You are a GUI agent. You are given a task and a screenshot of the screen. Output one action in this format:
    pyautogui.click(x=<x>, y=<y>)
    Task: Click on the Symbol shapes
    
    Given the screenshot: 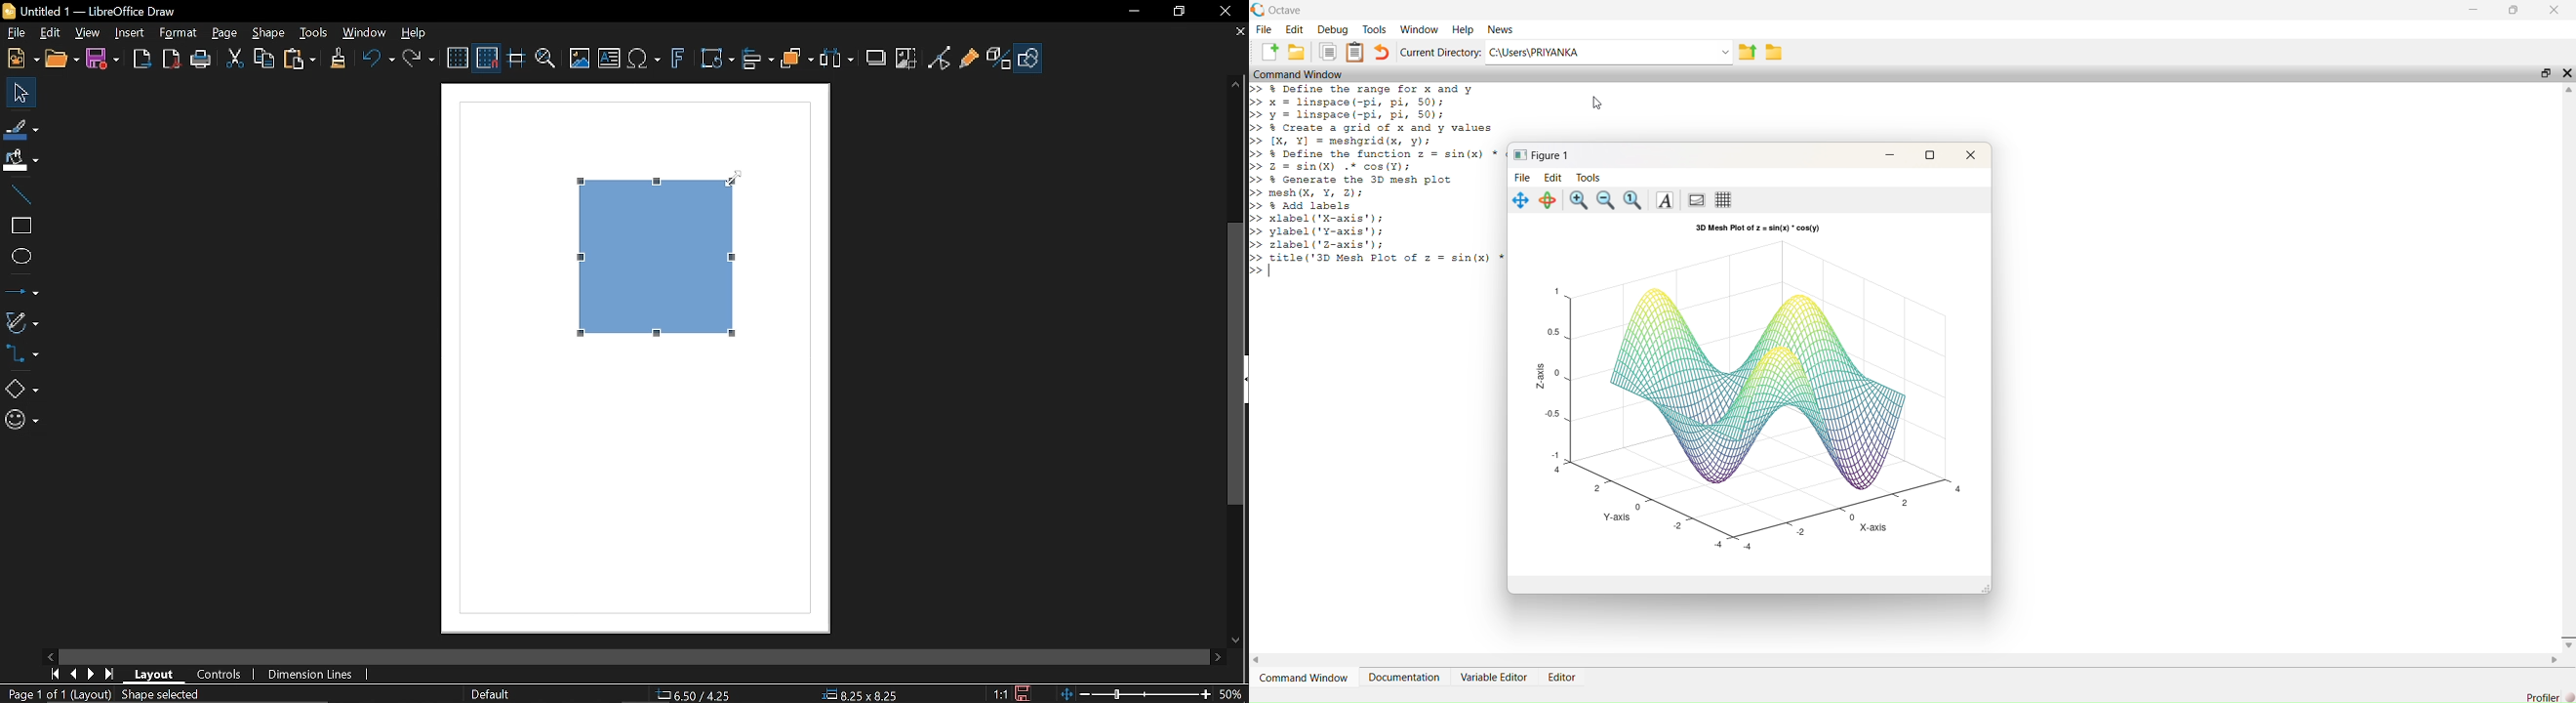 What is the action you would take?
    pyautogui.click(x=20, y=422)
    